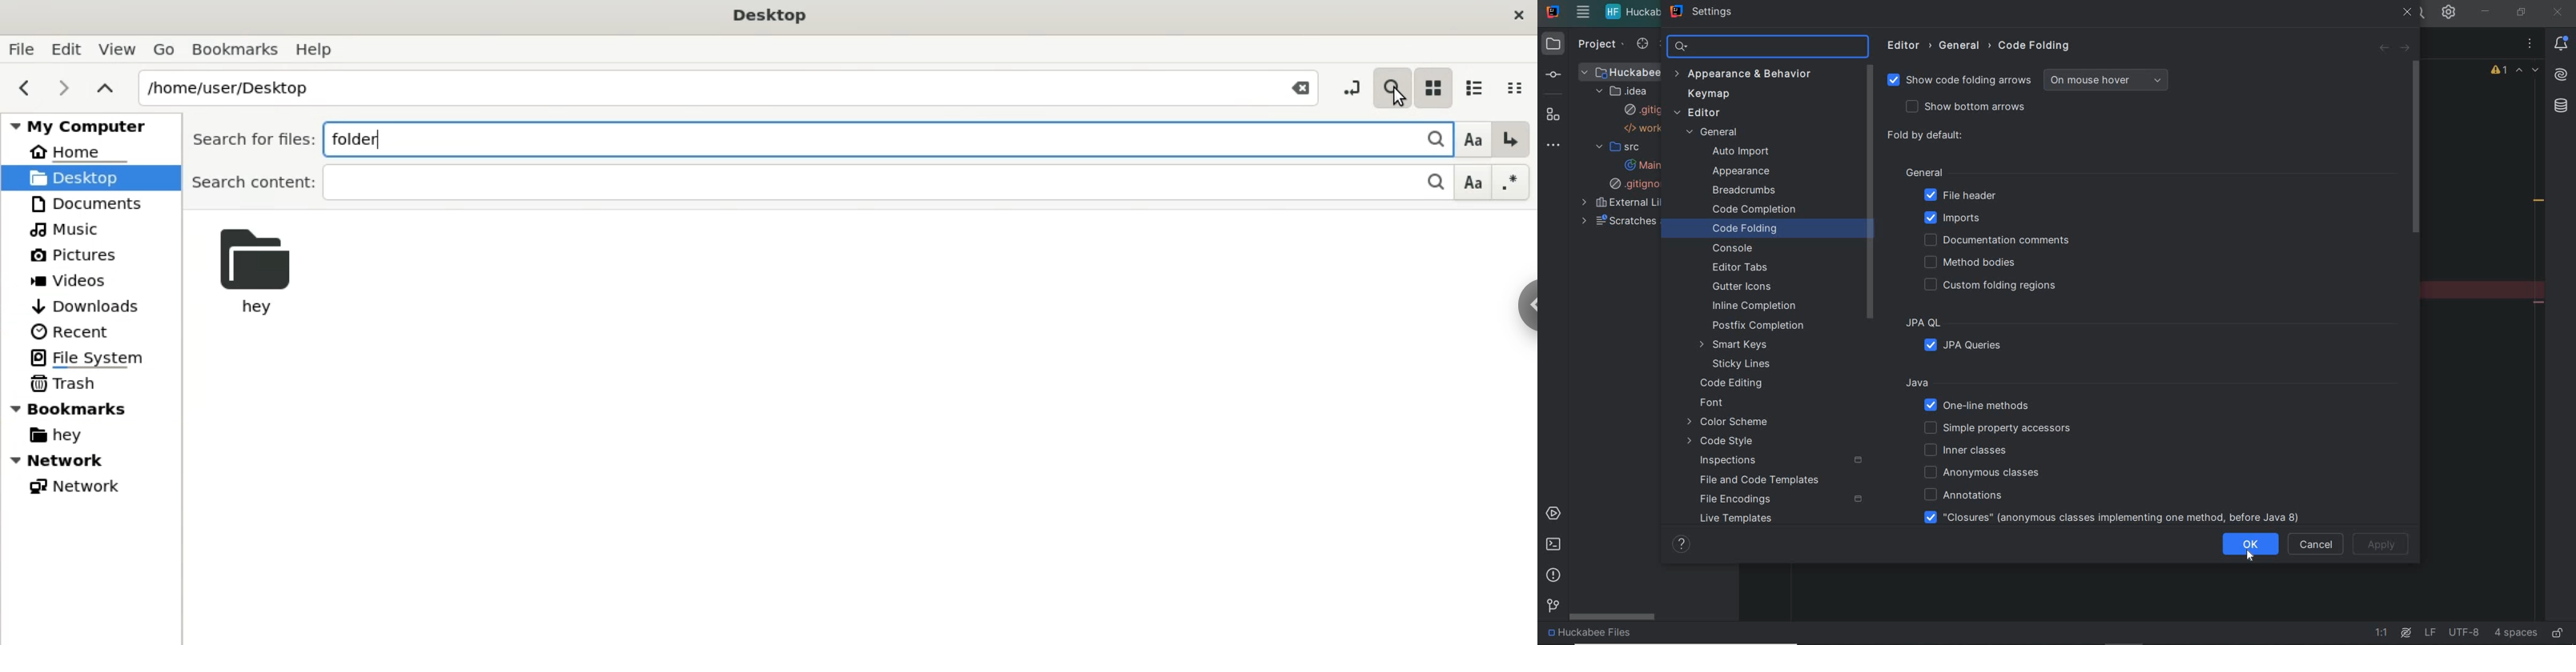 Image resolution: width=2576 pixels, height=672 pixels. Describe the element at coordinates (2531, 43) in the screenshot. I see `recent files, tab options` at that location.